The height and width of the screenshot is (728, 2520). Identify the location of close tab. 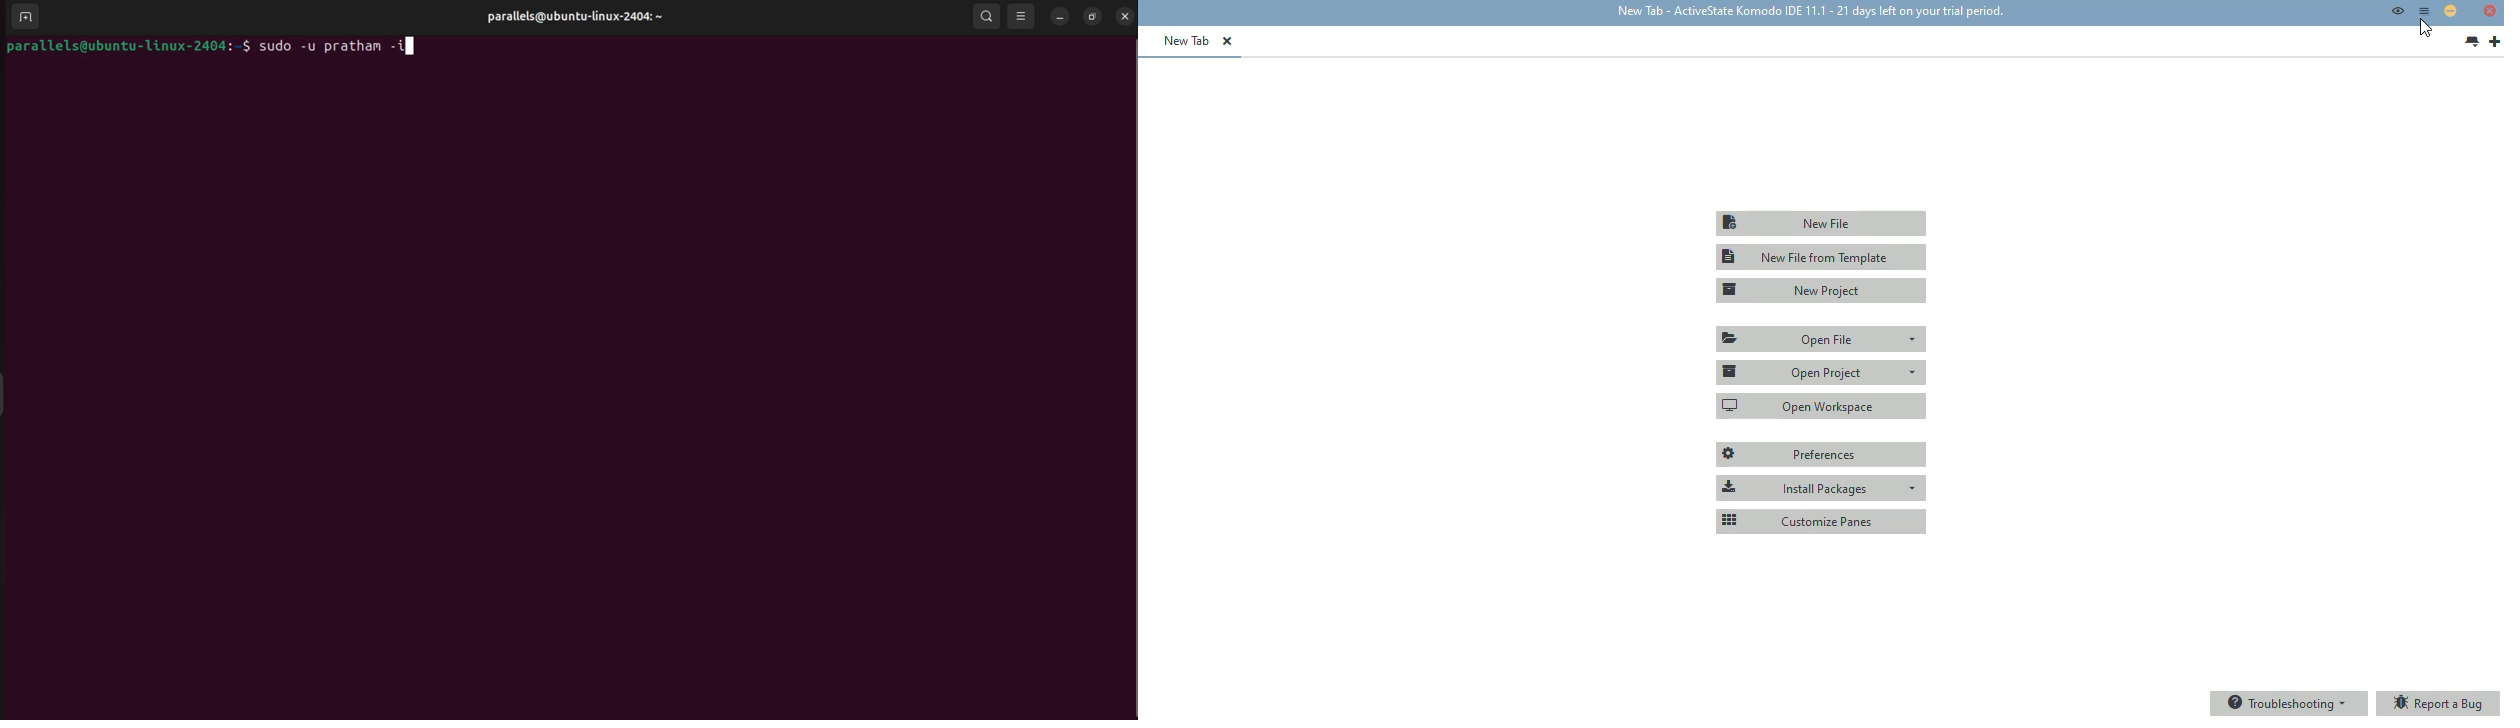
(1227, 41).